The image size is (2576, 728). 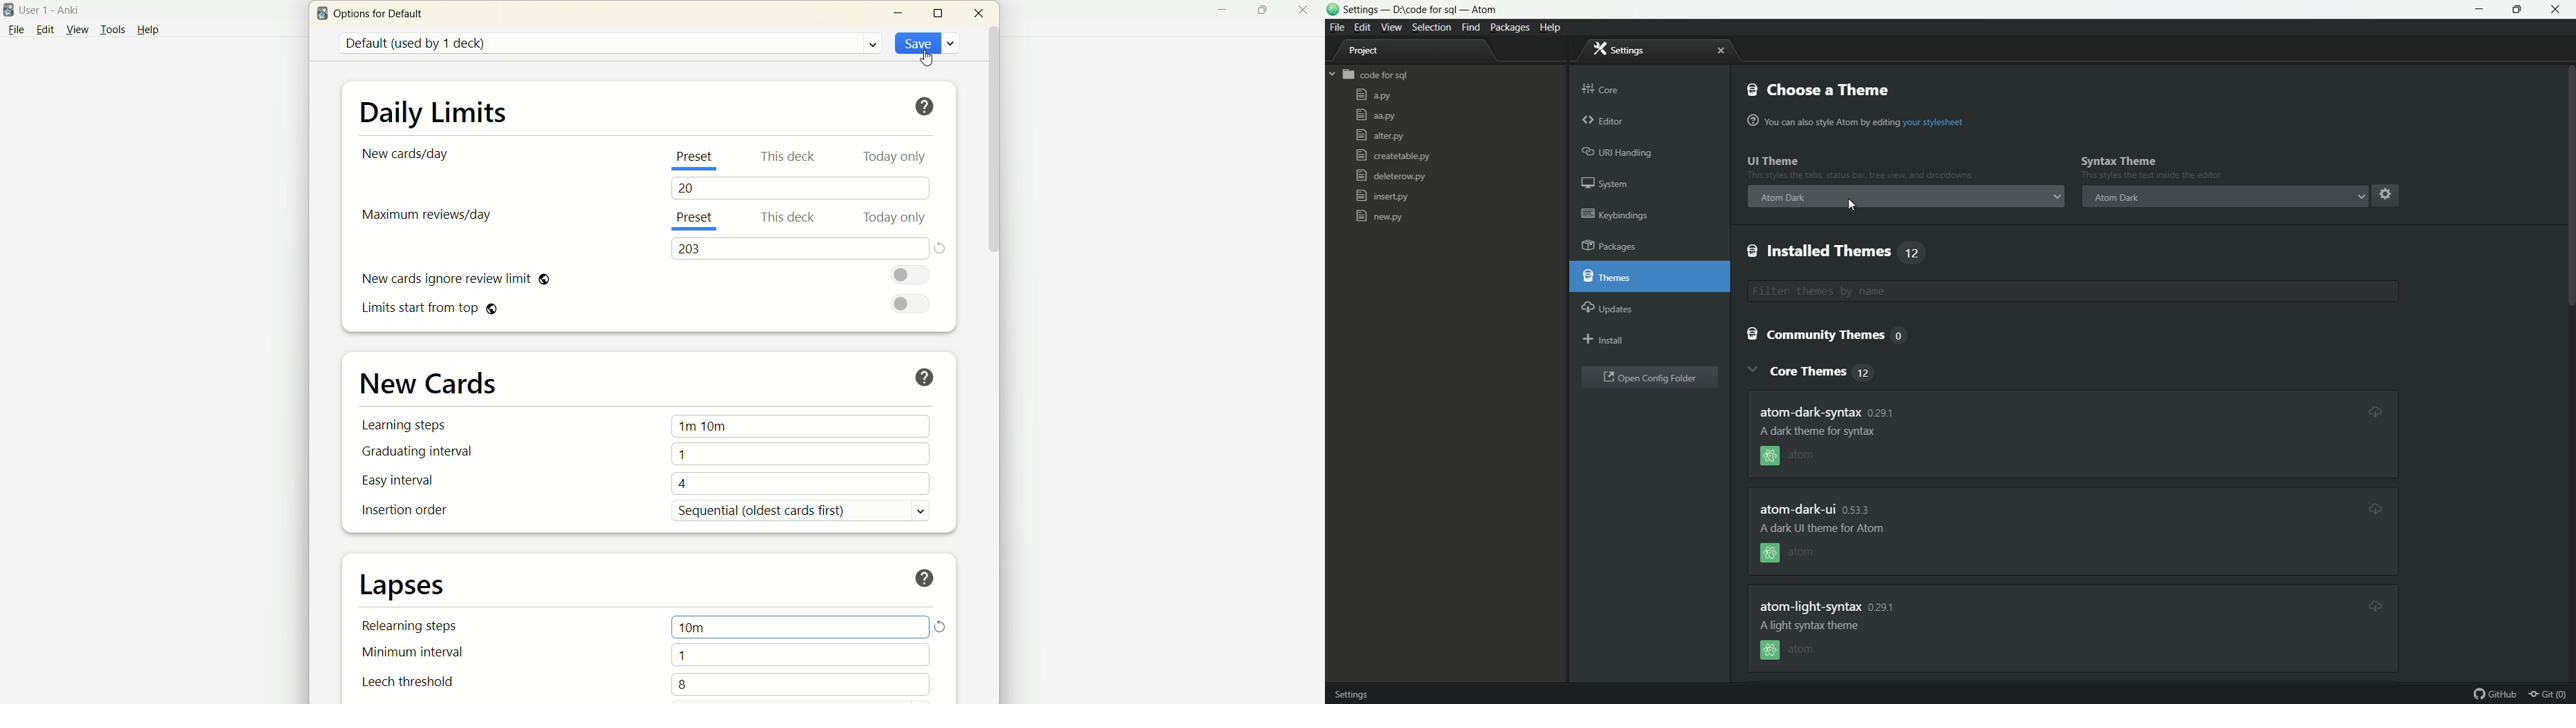 What do you see at coordinates (1373, 96) in the screenshot?
I see `a.py file` at bounding box center [1373, 96].